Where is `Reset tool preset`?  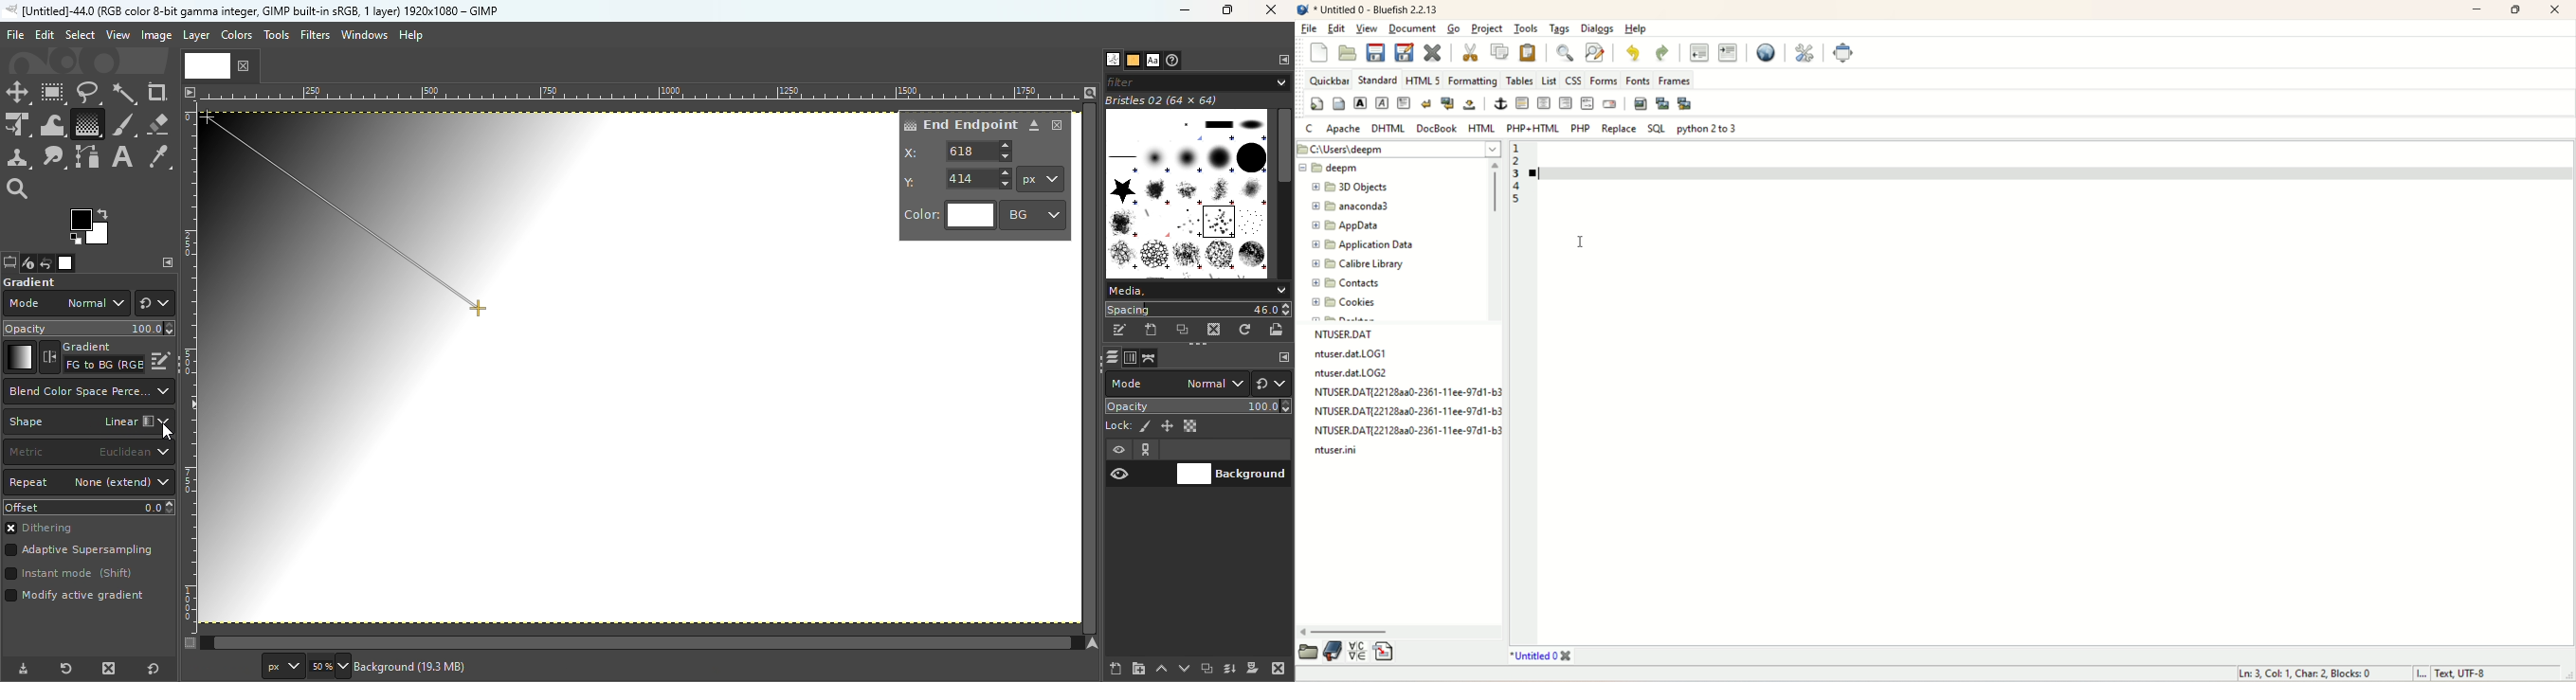 Reset tool preset is located at coordinates (63, 670).